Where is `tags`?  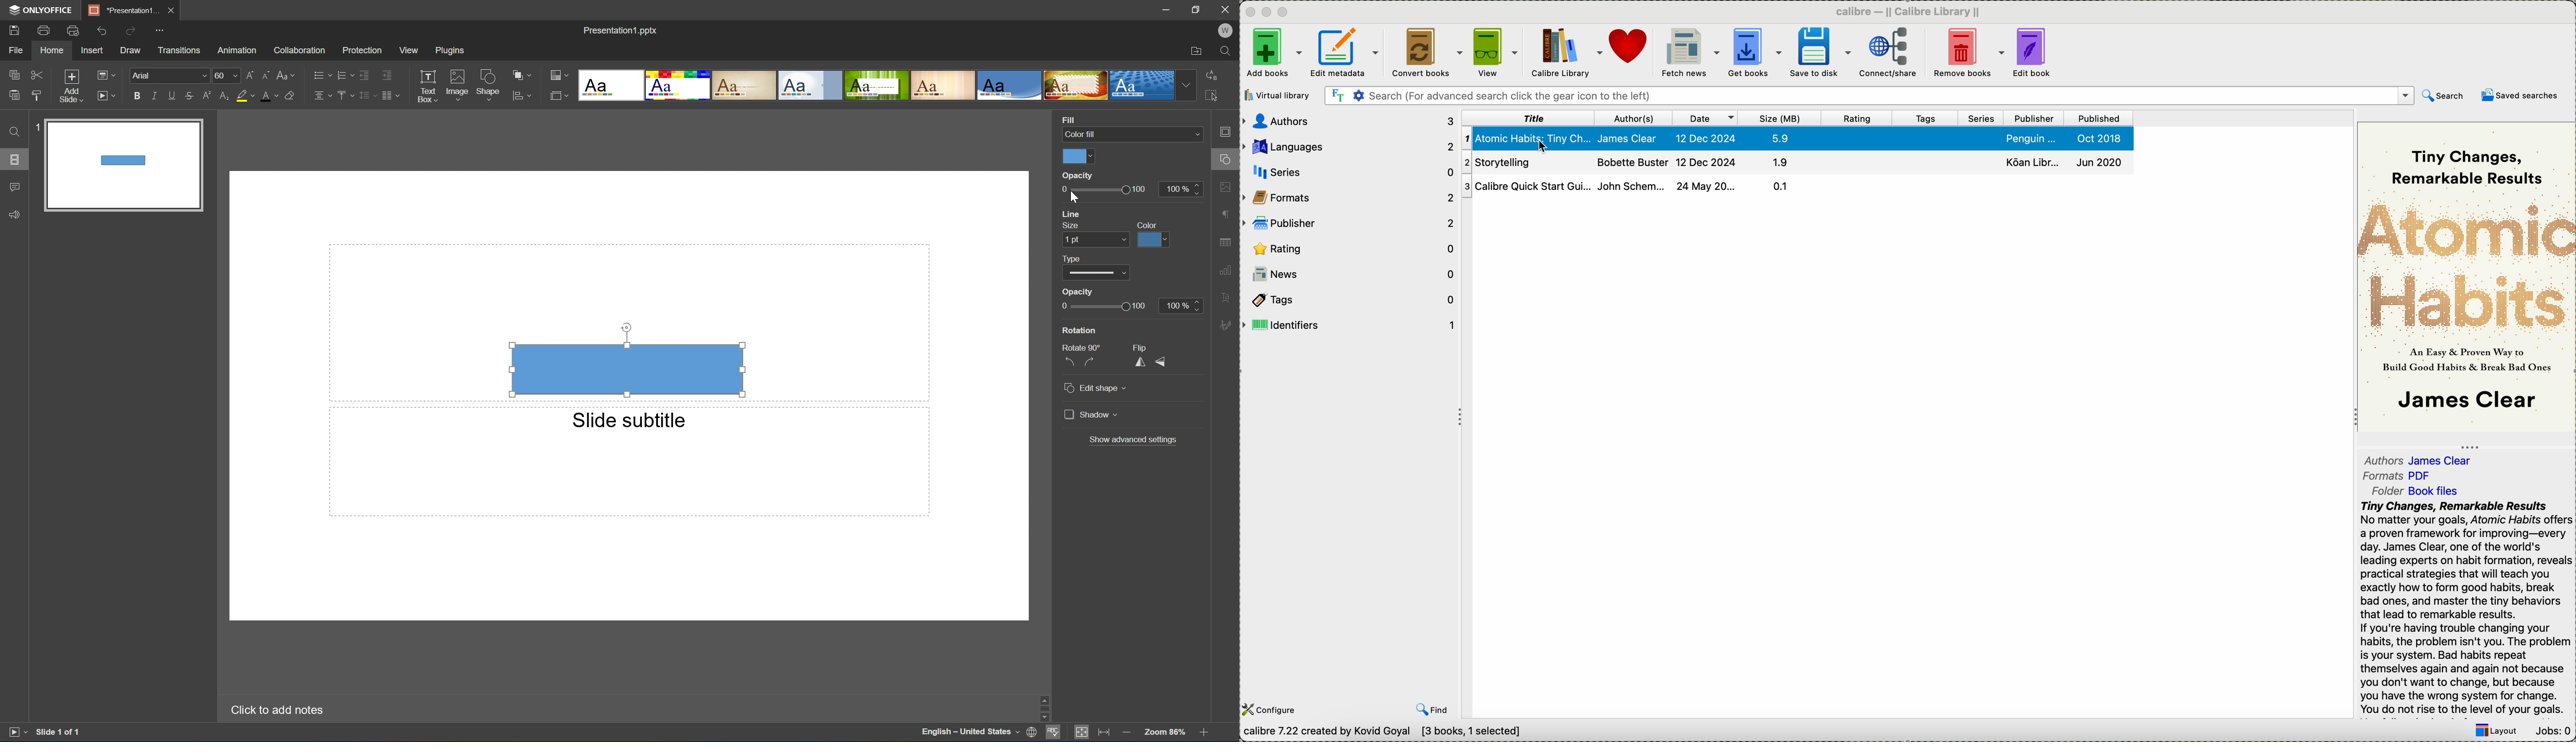
tags is located at coordinates (1348, 299).